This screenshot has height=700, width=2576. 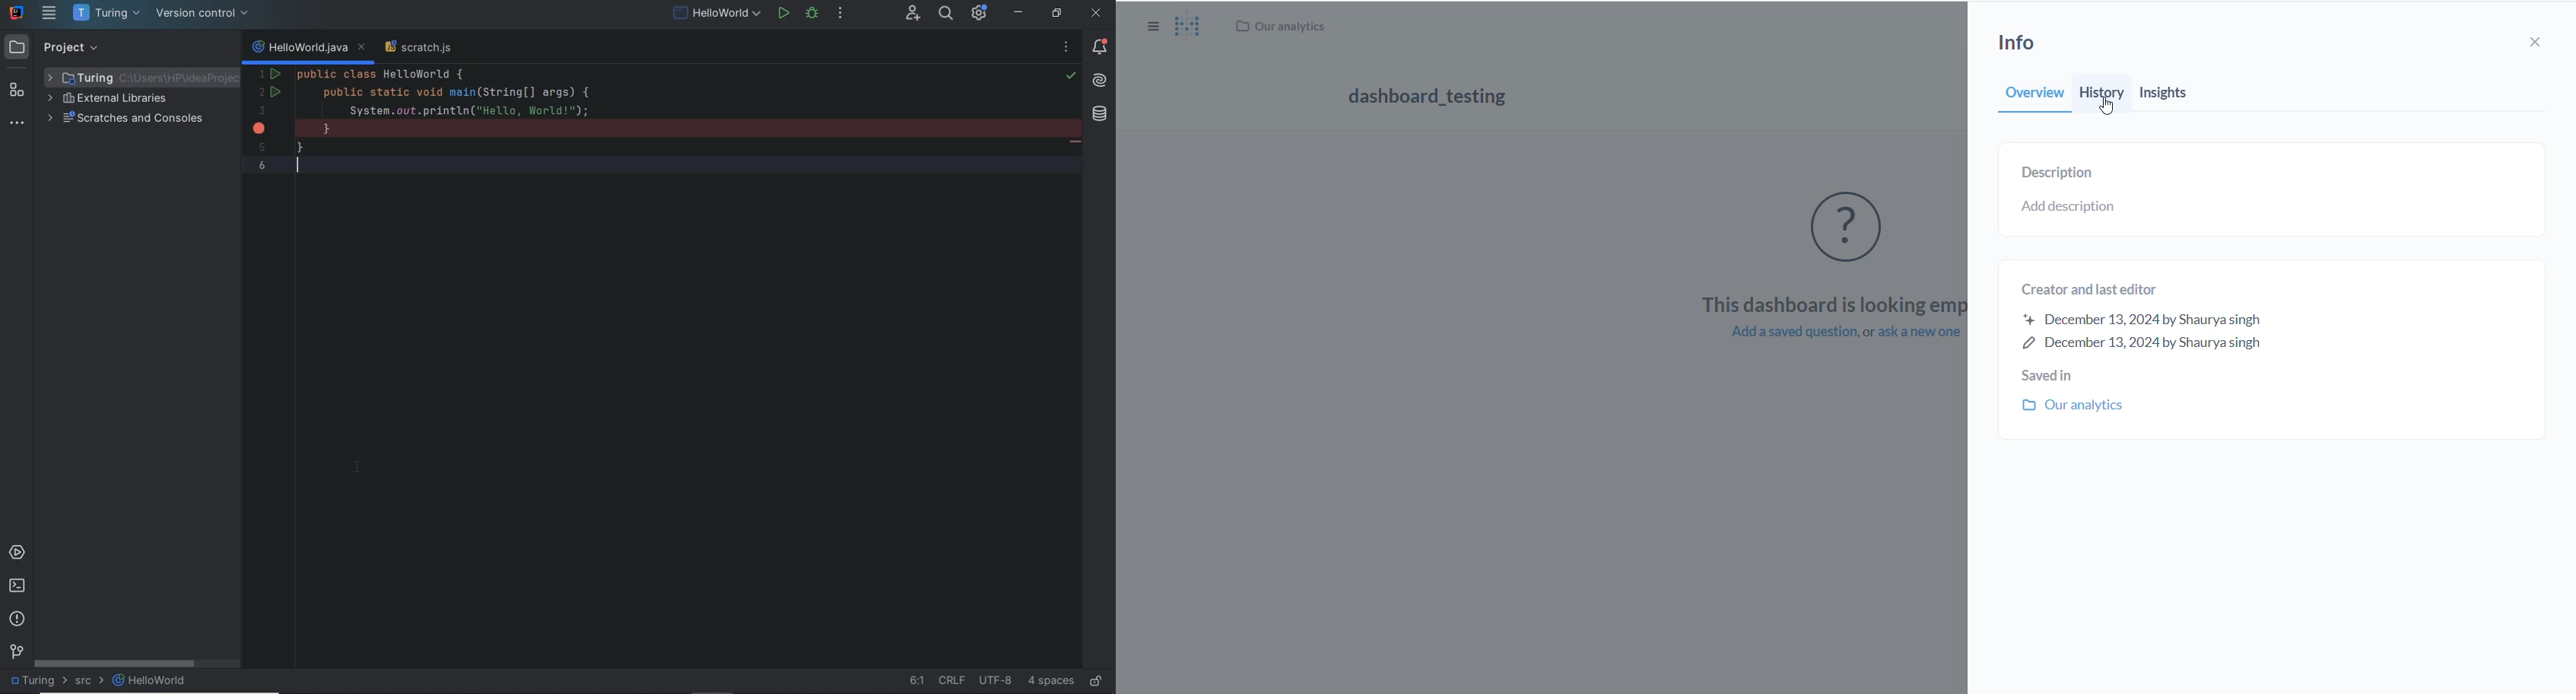 I want to click on project folder, so click(x=137, y=76).